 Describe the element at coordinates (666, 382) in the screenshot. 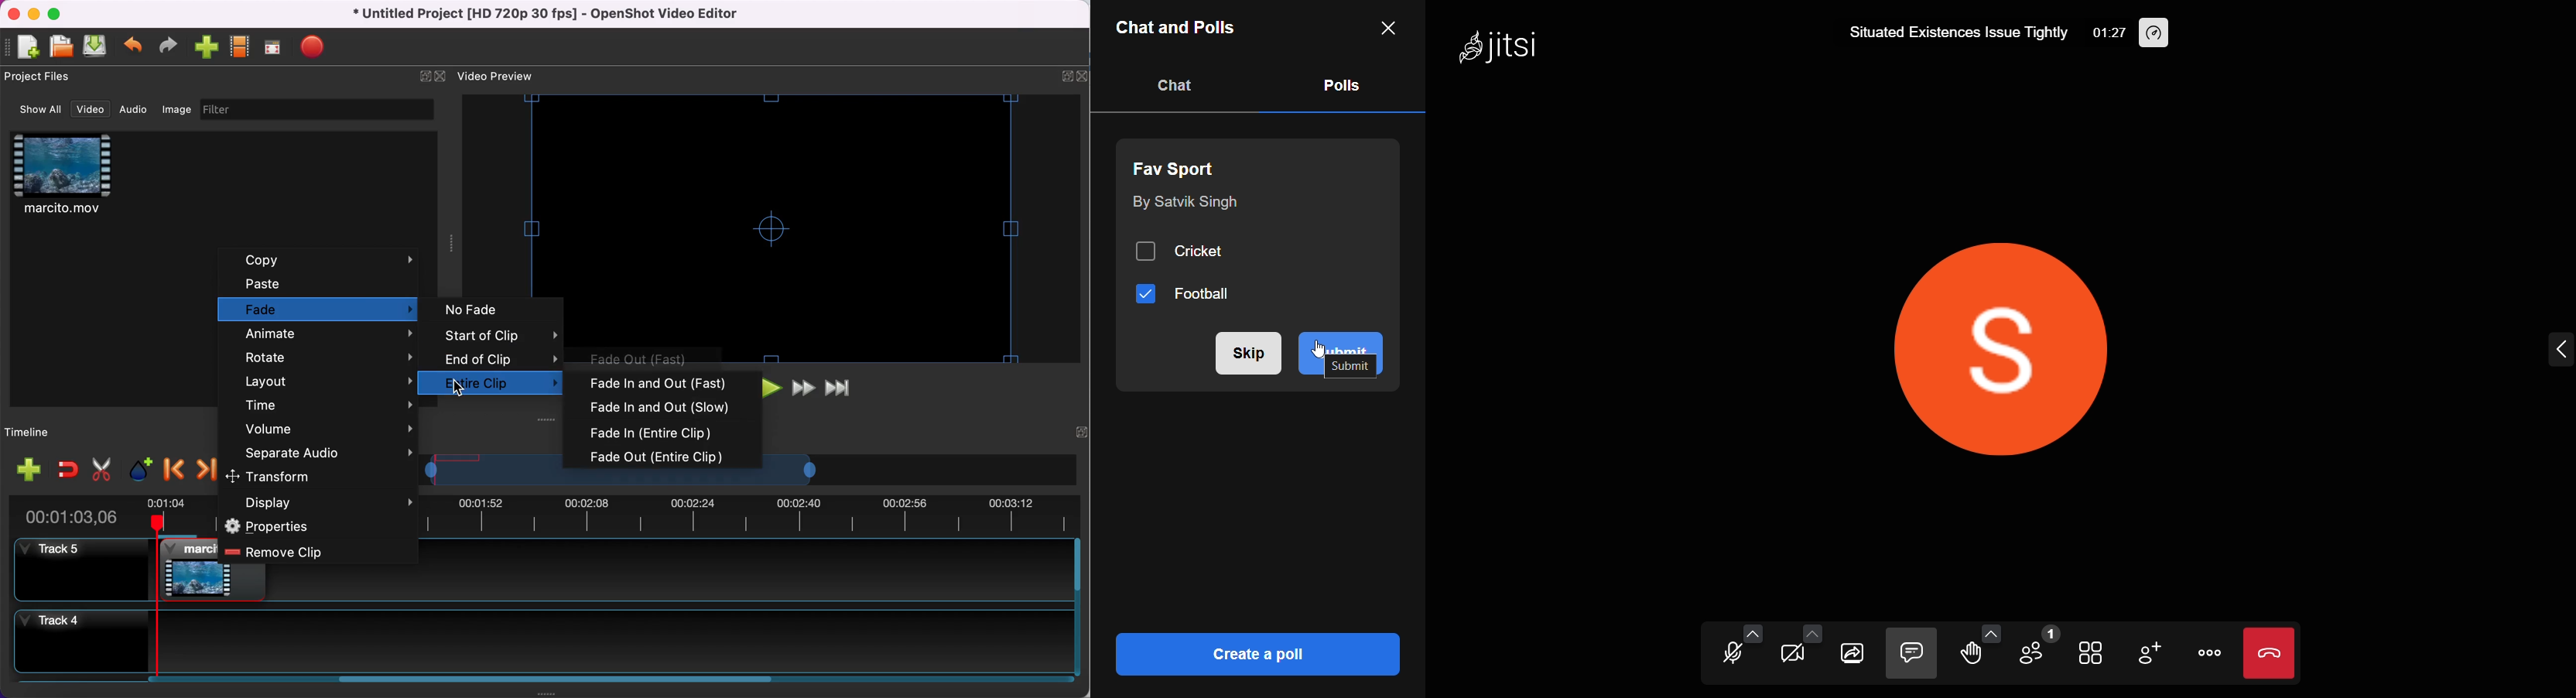

I see `fade in and out (fast)` at that location.